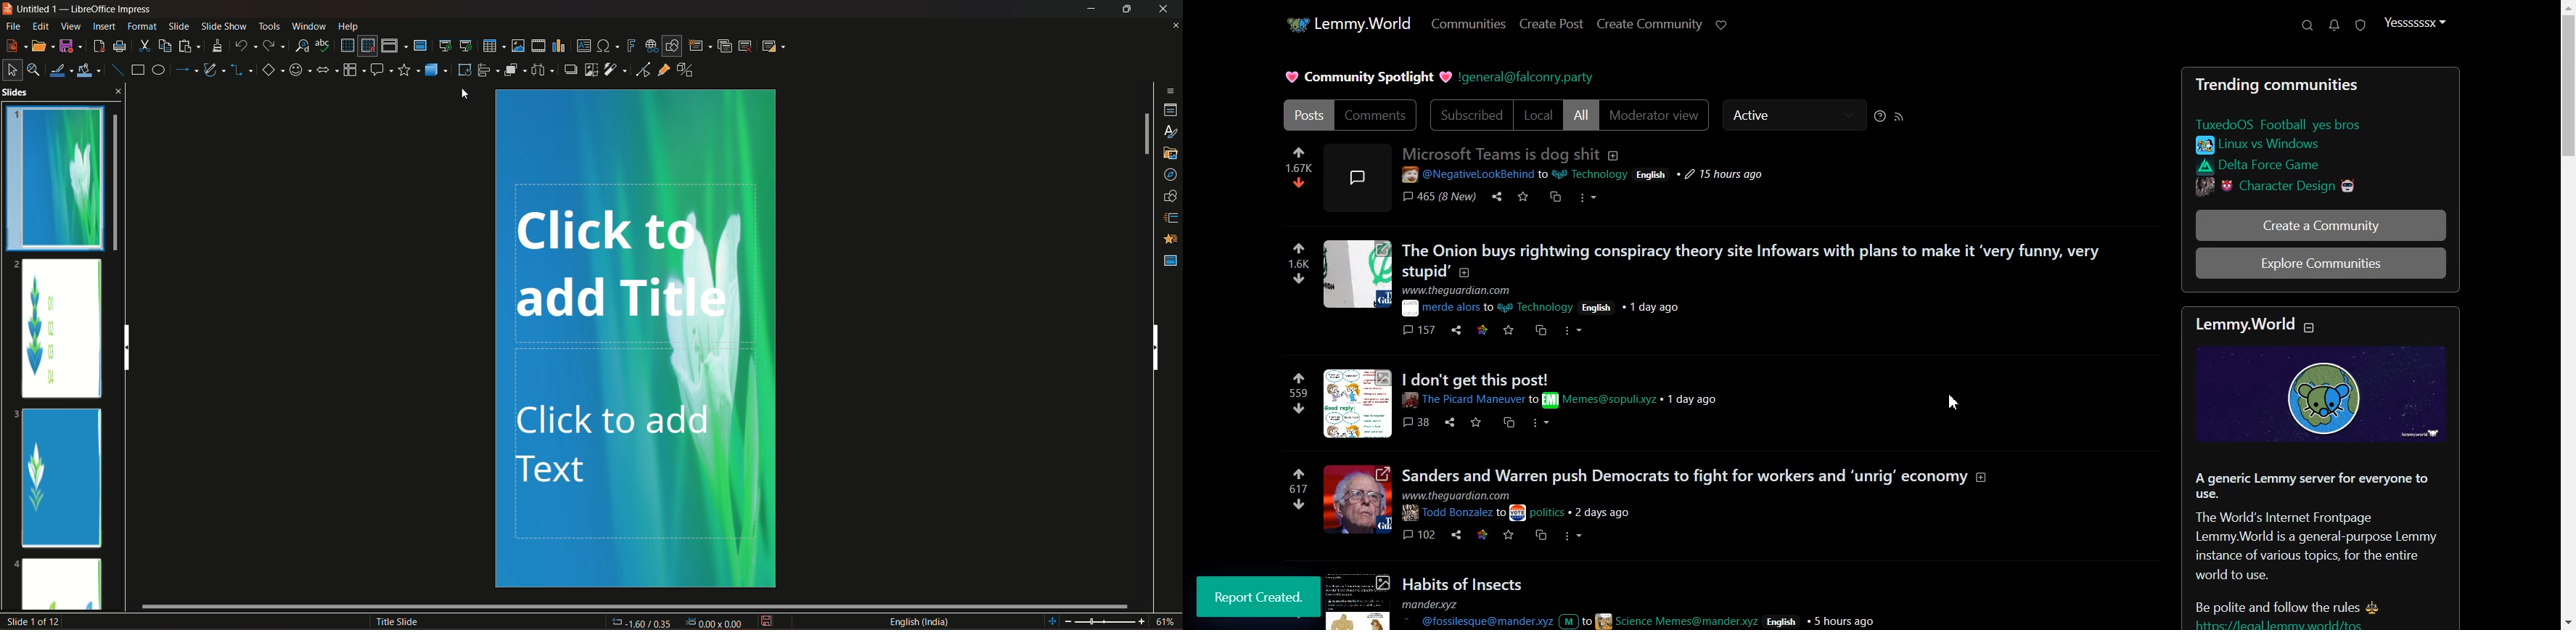  I want to click on vertical scroll, so click(136, 346).